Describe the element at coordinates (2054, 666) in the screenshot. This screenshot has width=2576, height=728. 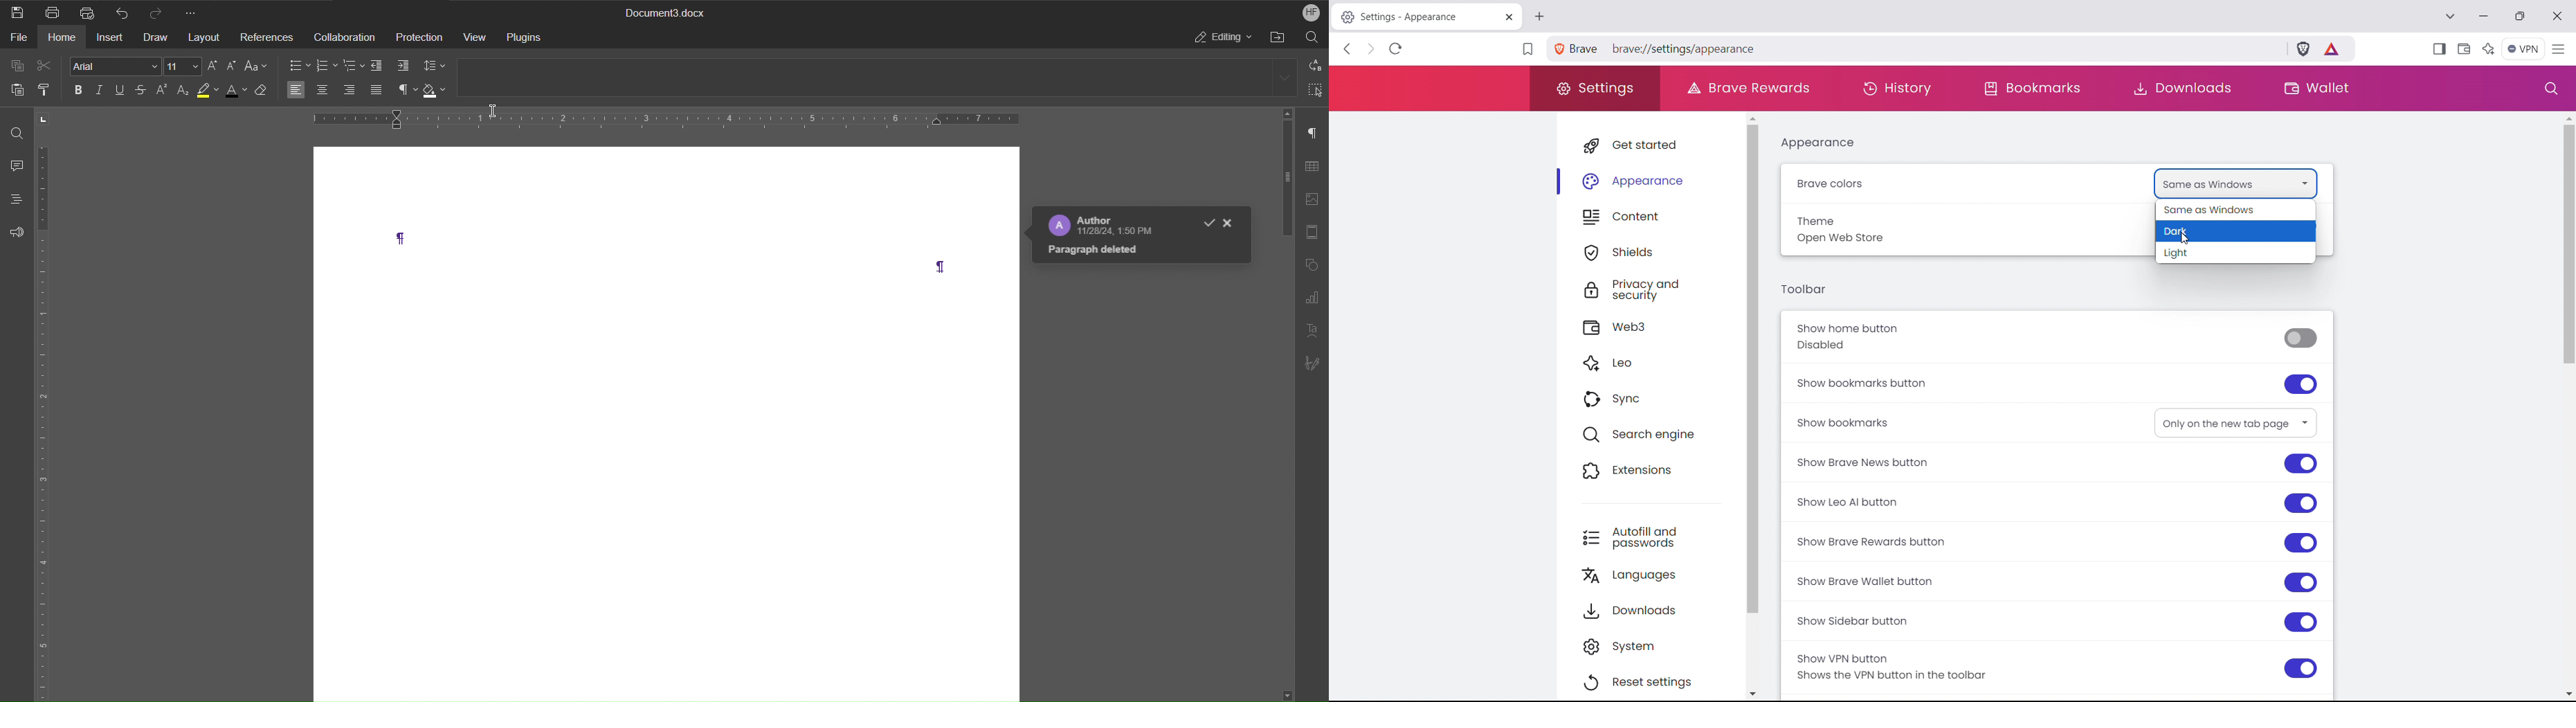
I see `show VPN button Shows the VPN button in the toolbar` at that location.